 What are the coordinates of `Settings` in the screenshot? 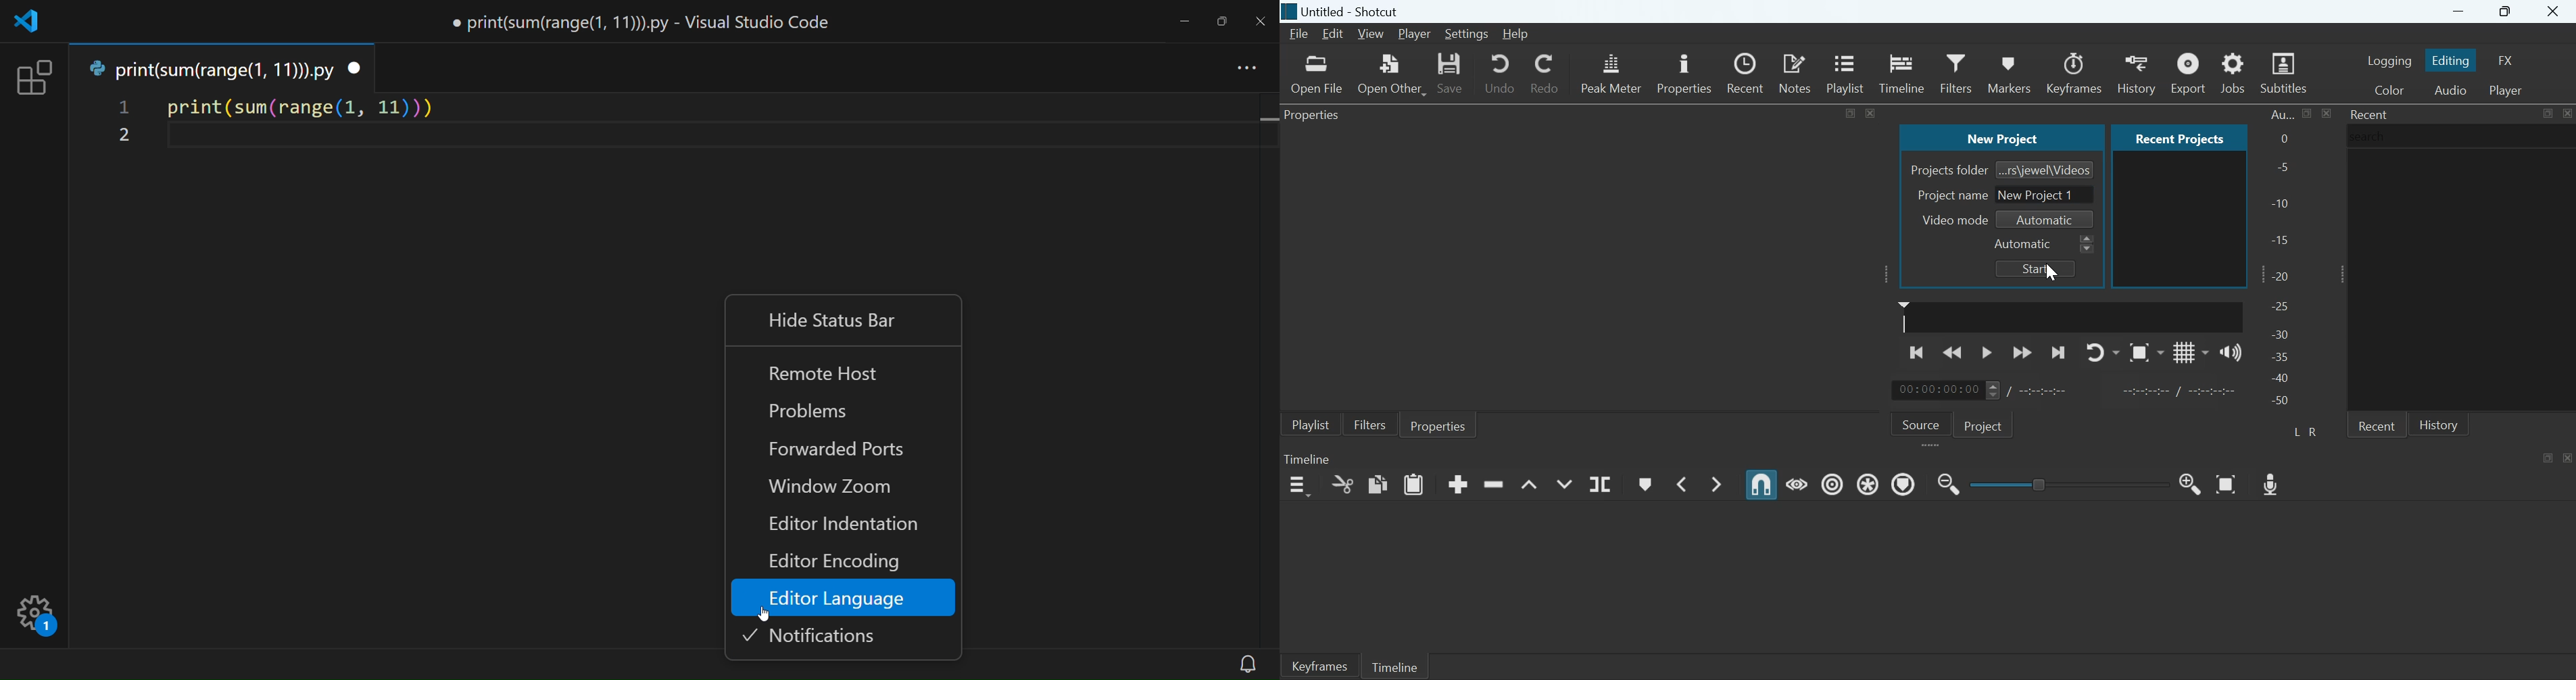 It's located at (1467, 34).